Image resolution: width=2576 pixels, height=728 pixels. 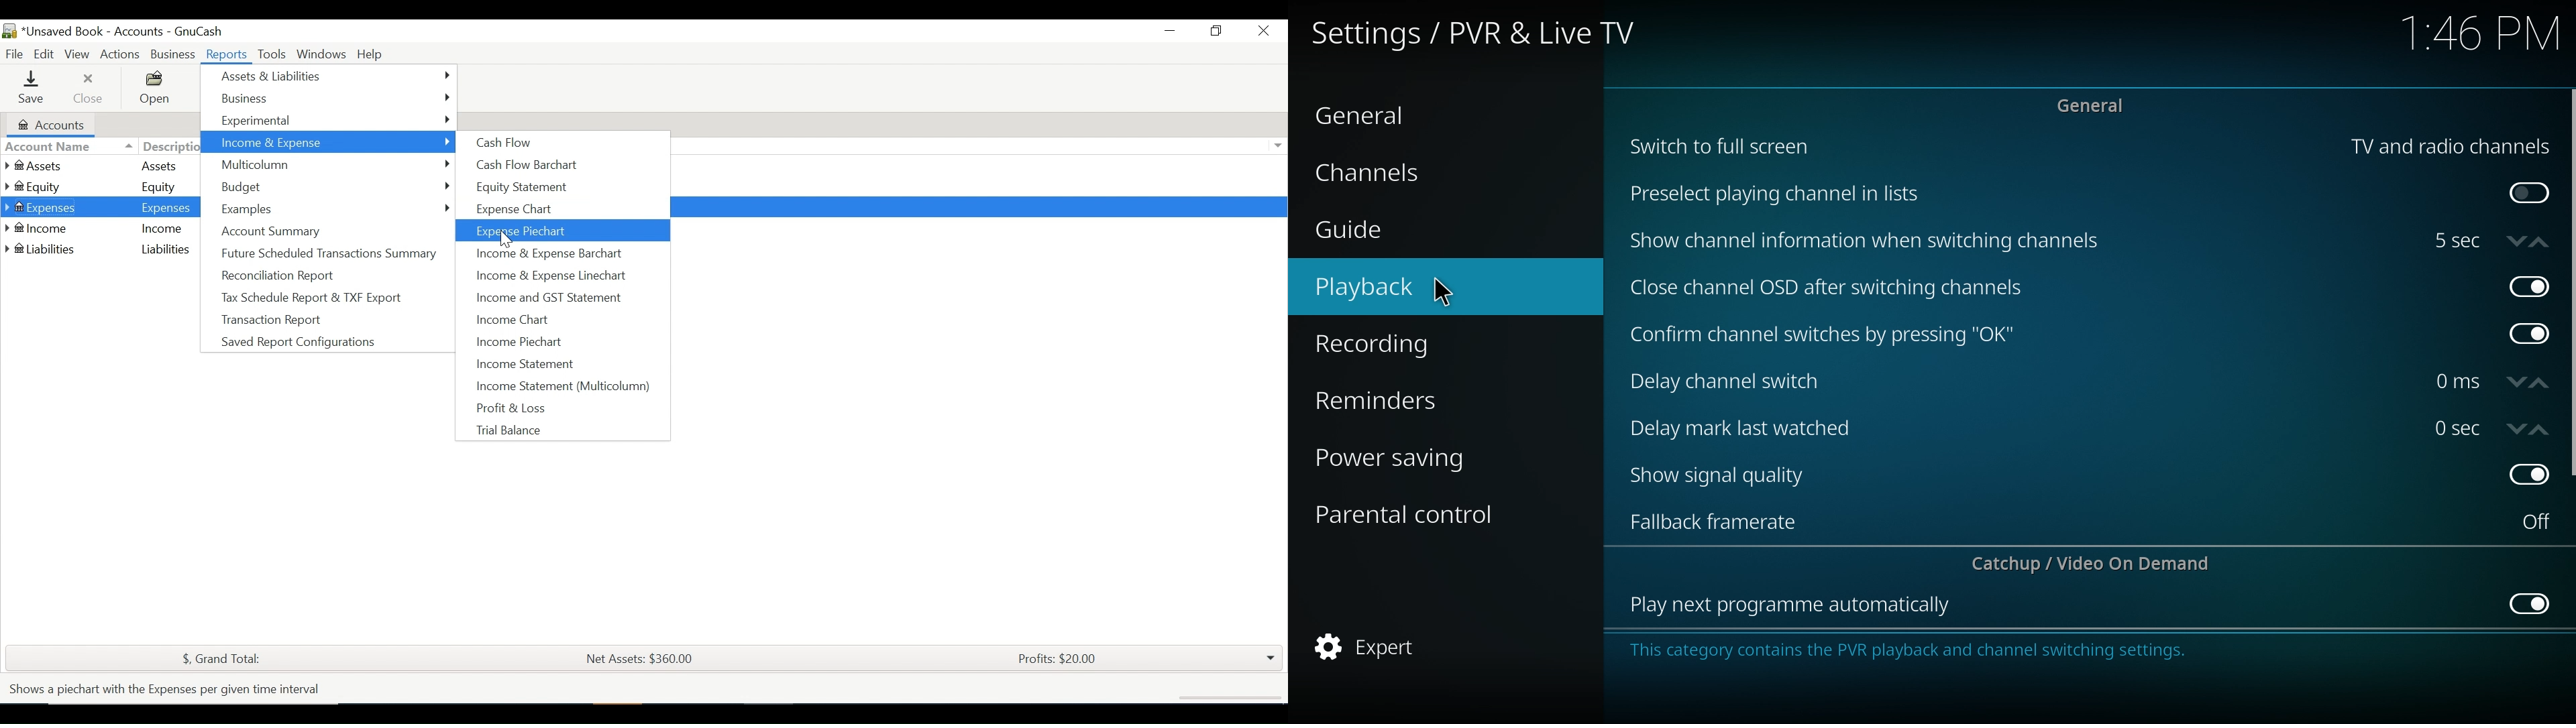 I want to click on Shows a piechart with the Expenses per given time interval, so click(x=173, y=691).